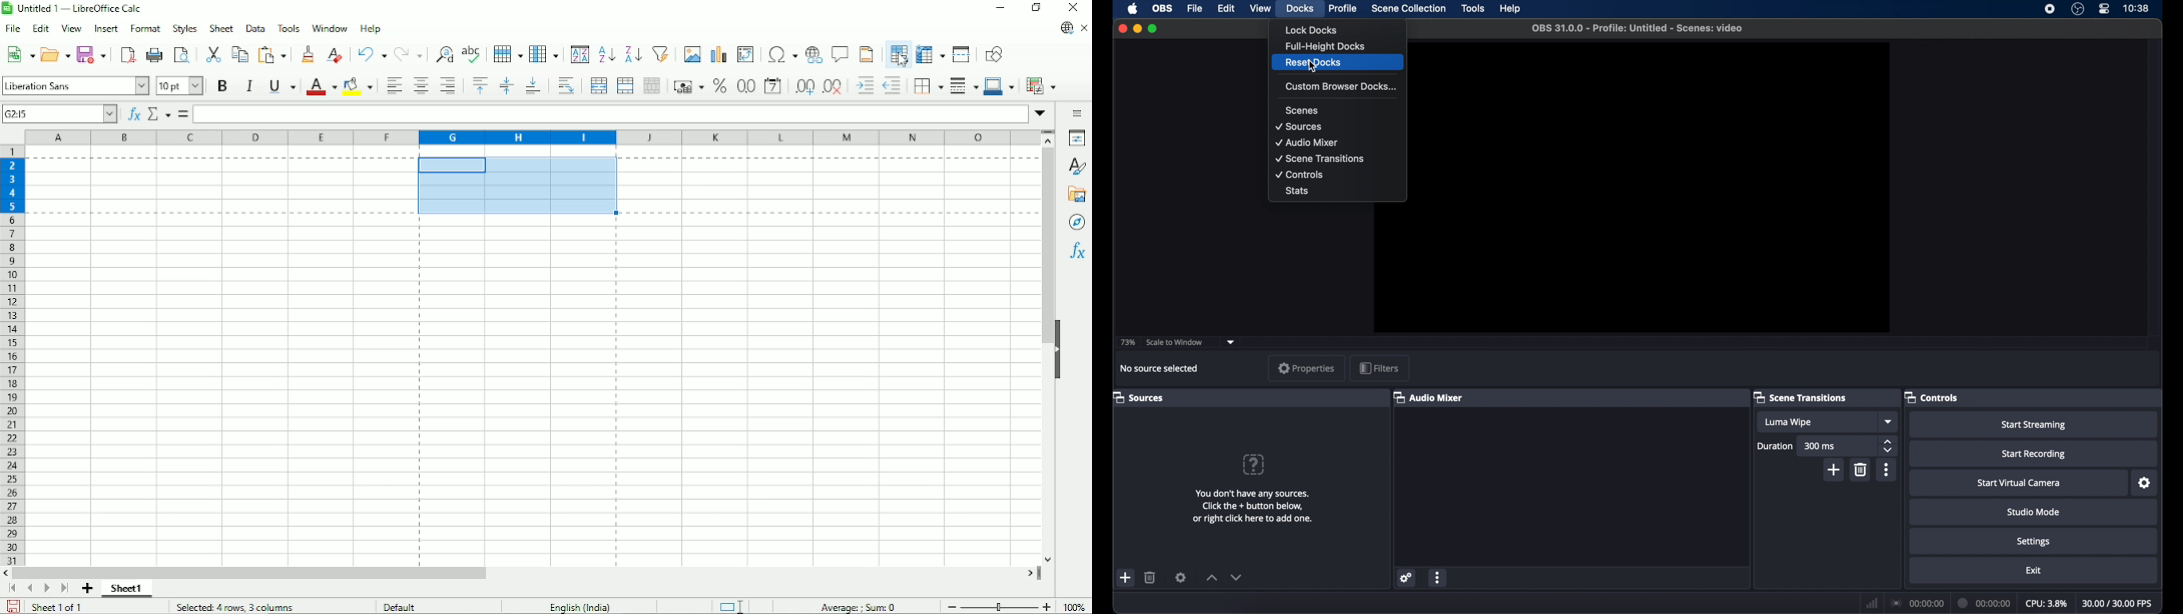  What do you see at coordinates (128, 55) in the screenshot?
I see `Export directly as PDF` at bounding box center [128, 55].